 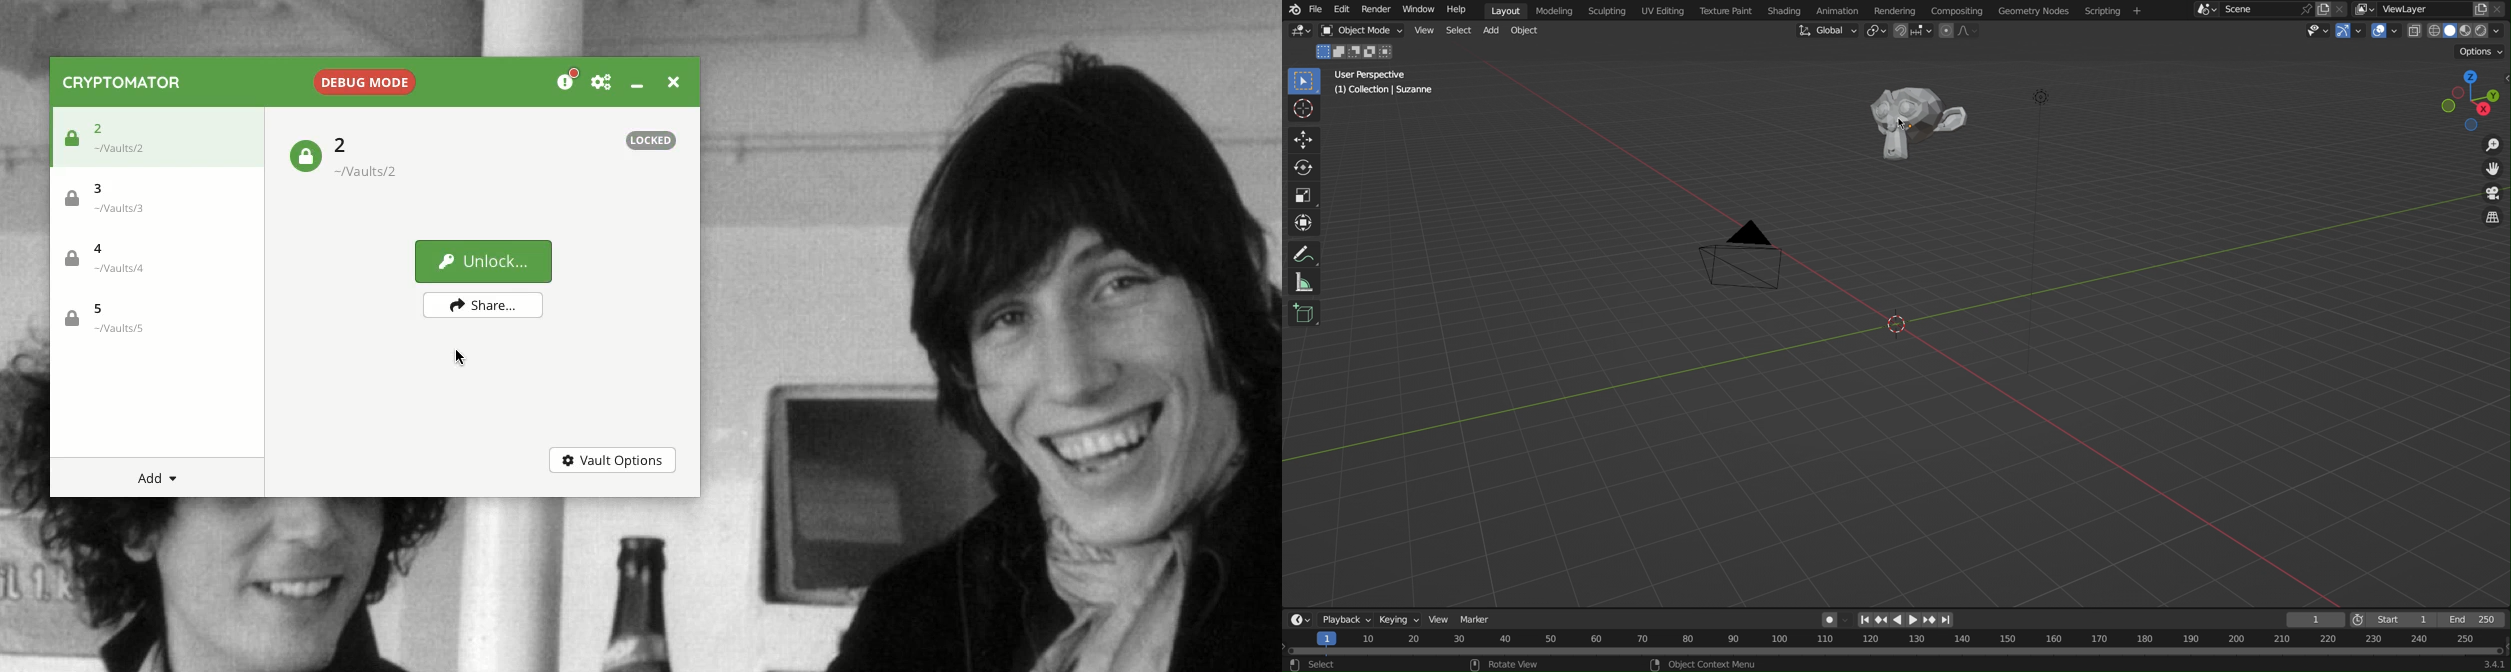 What do you see at coordinates (1390, 52) in the screenshot?
I see `intersect existing selection` at bounding box center [1390, 52].